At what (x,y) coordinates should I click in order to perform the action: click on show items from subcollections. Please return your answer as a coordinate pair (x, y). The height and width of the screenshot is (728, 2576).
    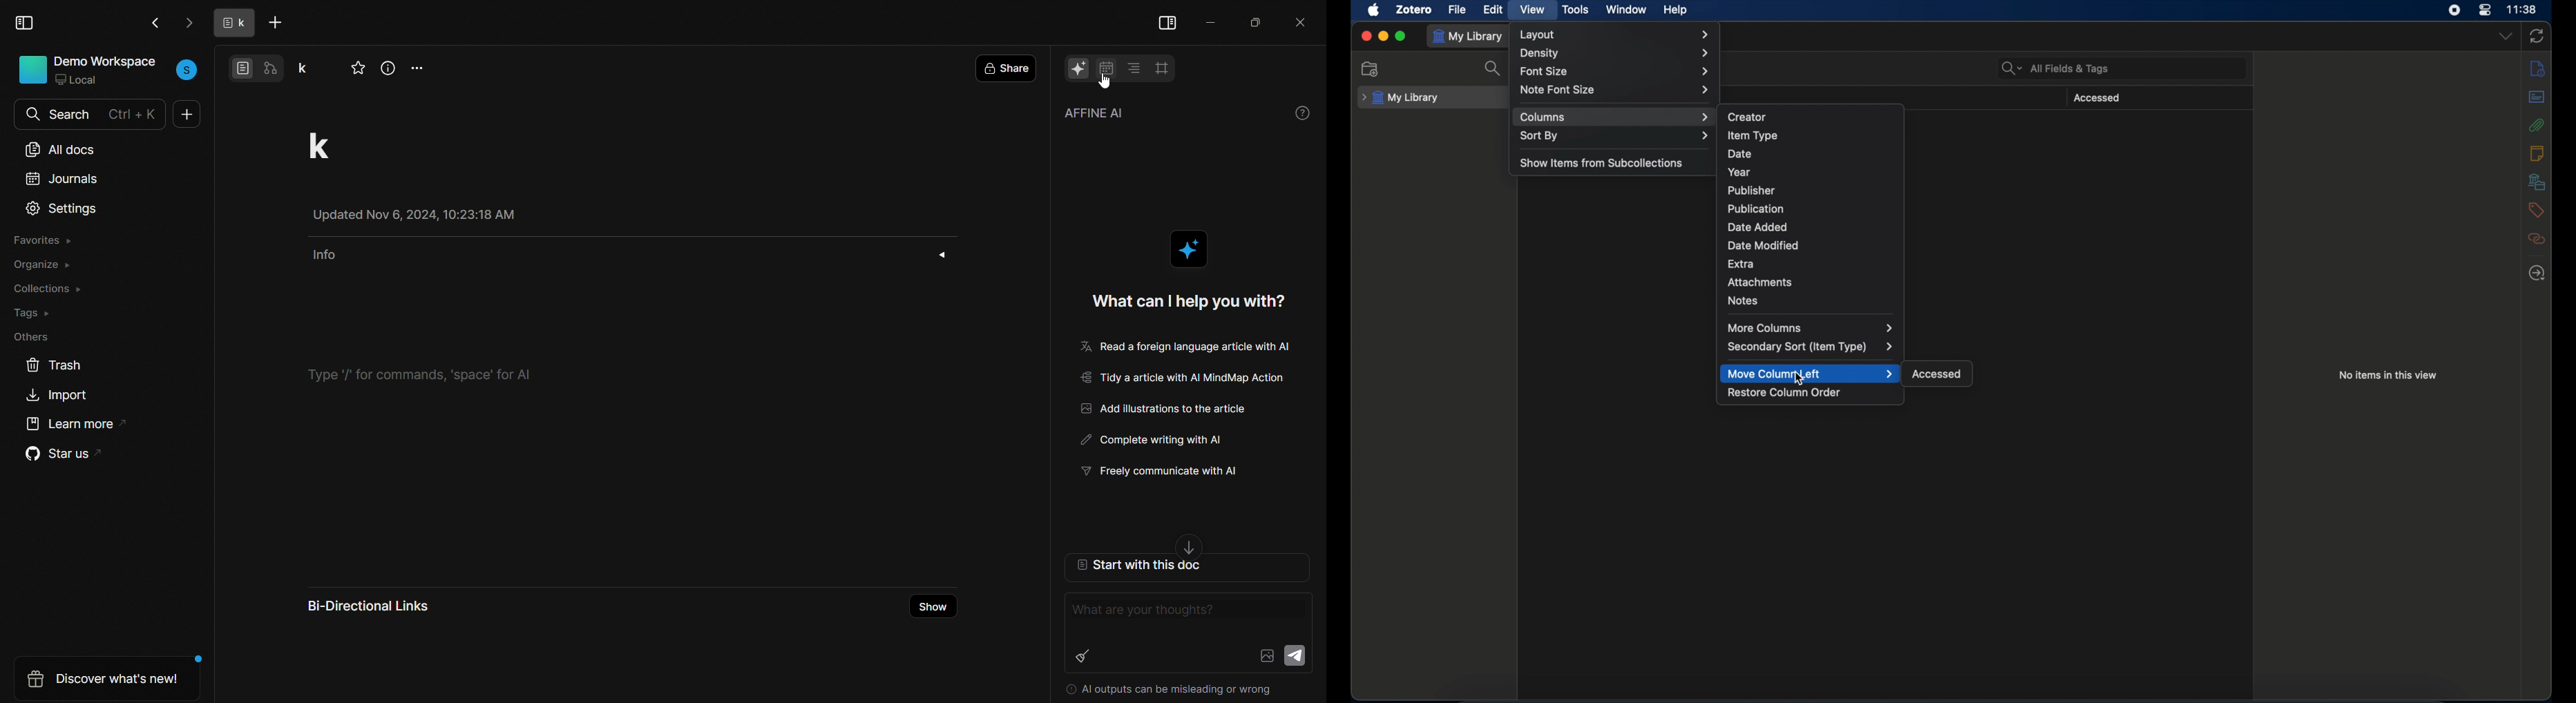
    Looking at the image, I should click on (1601, 163).